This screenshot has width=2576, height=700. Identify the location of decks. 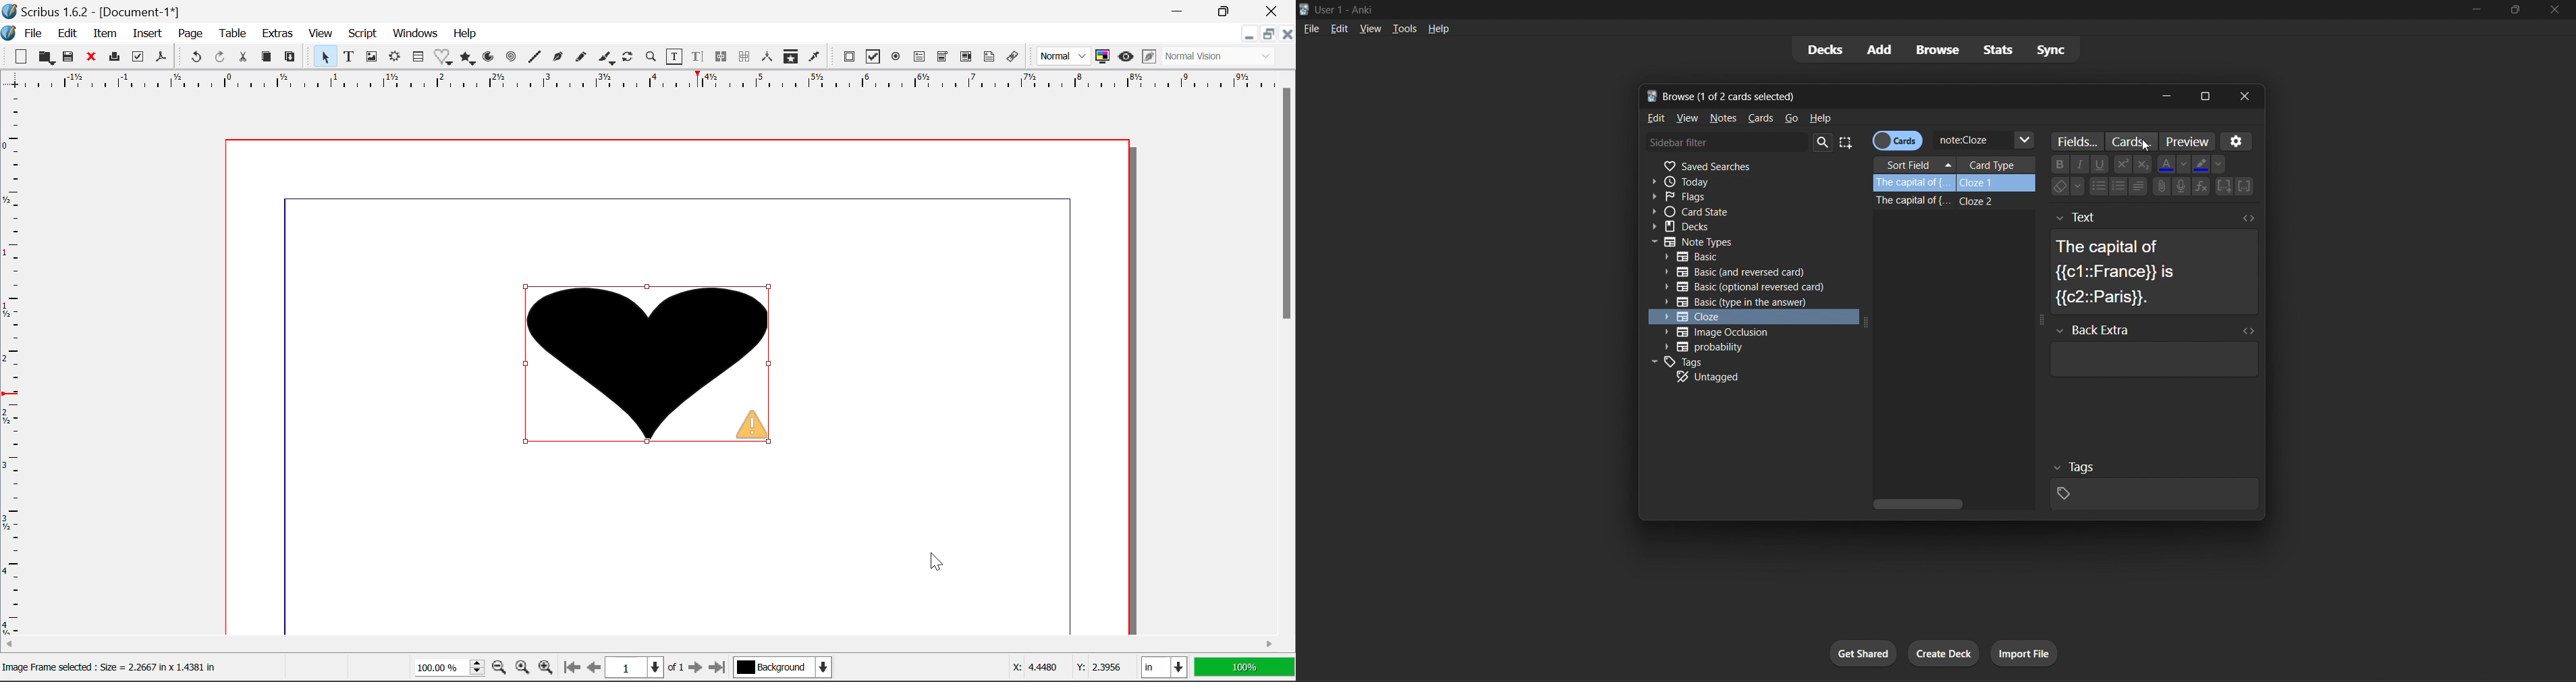
(1823, 49).